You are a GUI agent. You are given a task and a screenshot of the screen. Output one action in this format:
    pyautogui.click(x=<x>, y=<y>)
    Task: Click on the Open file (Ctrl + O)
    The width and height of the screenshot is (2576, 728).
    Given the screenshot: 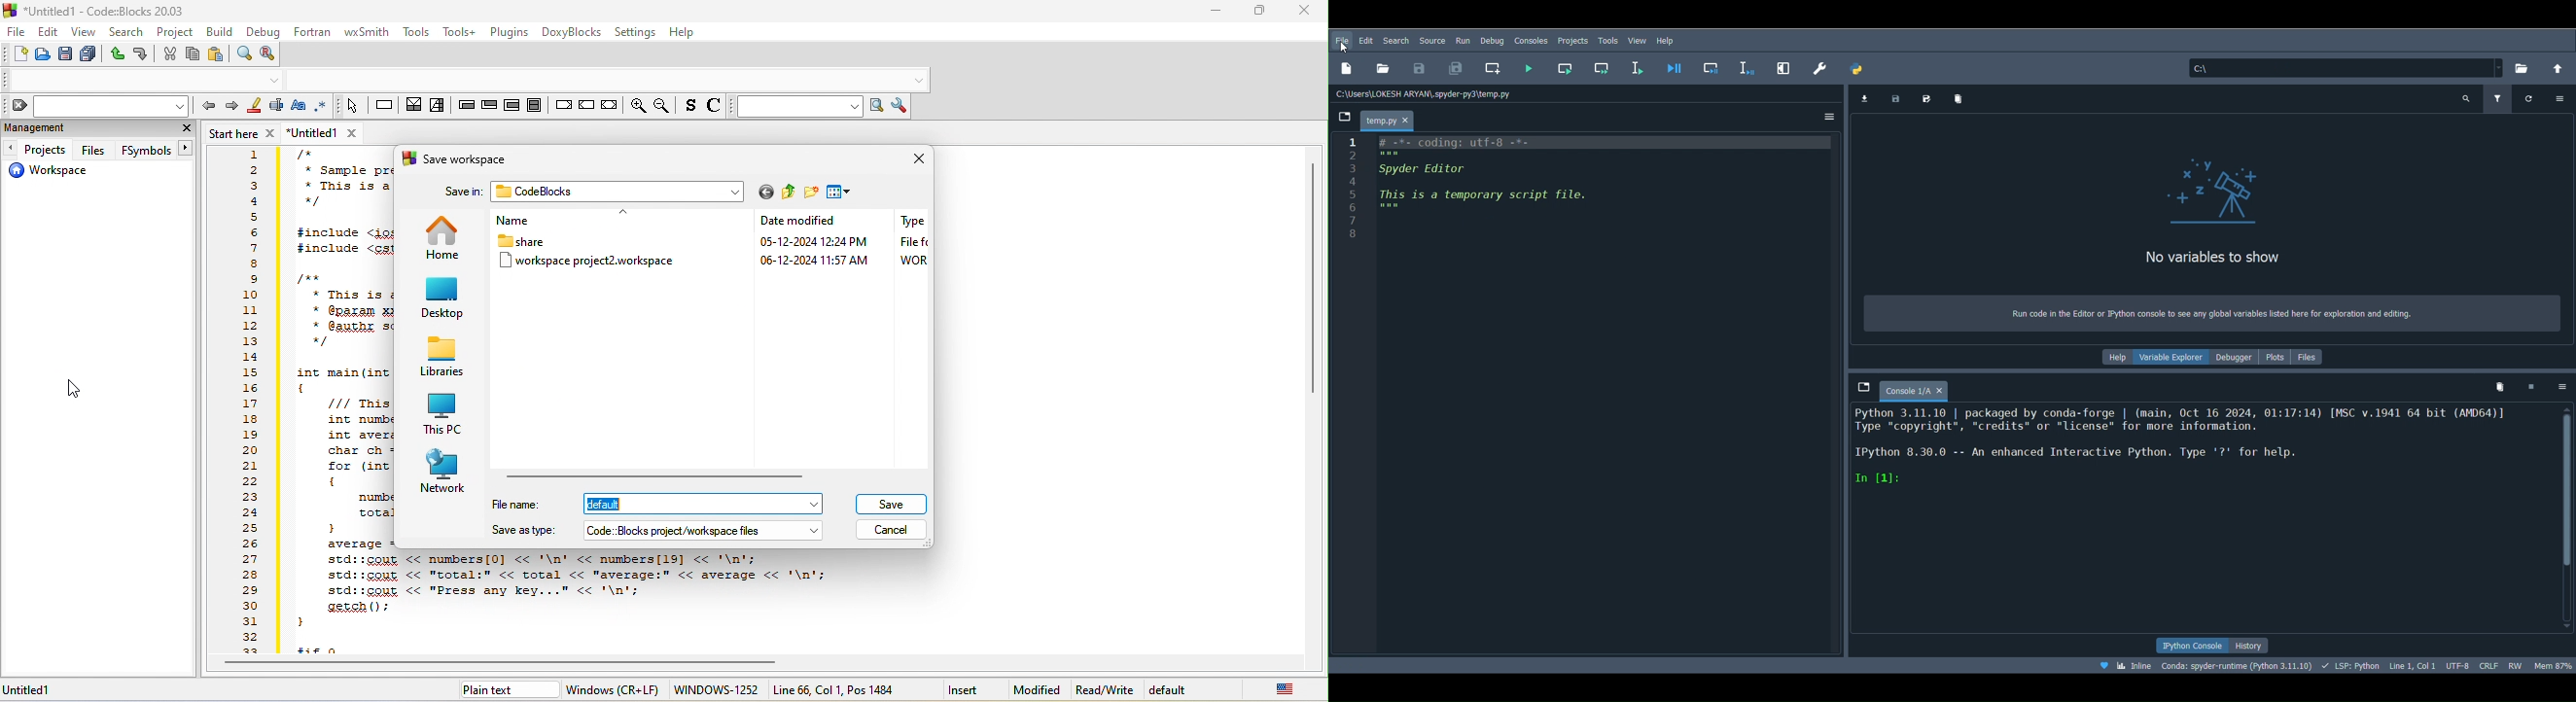 What is the action you would take?
    pyautogui.click(x=1384, y=65)
    